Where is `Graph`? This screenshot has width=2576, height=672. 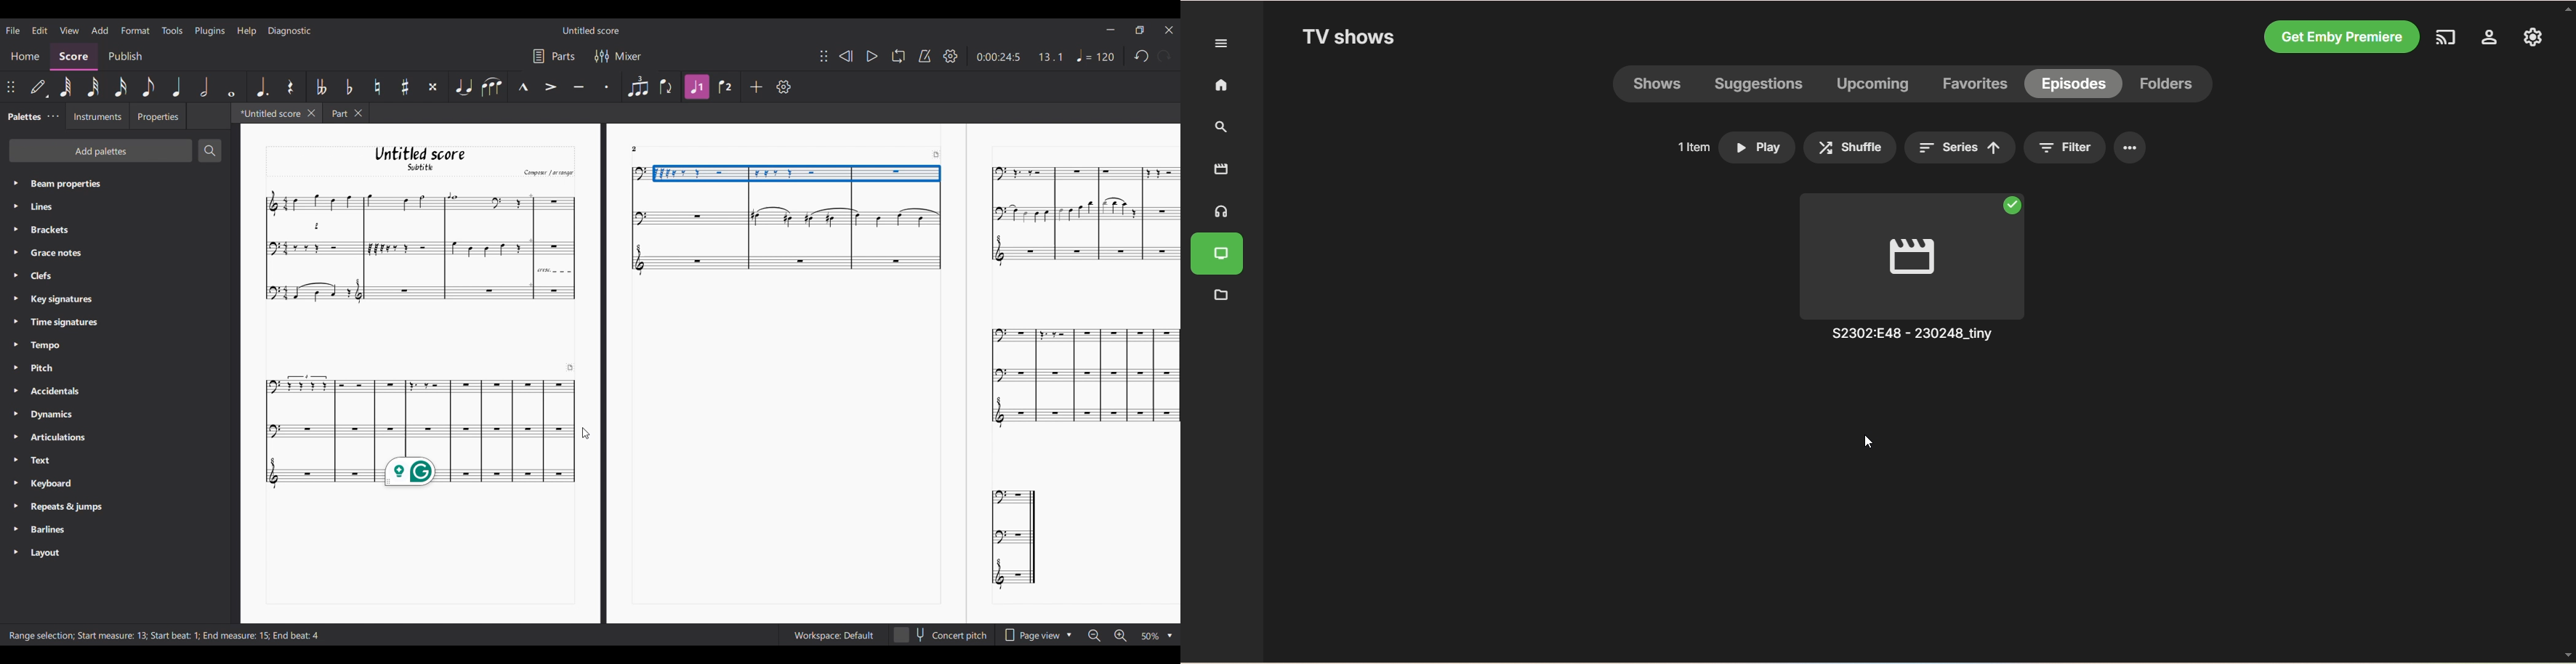 Graph is located at coordinates (1017, 541).